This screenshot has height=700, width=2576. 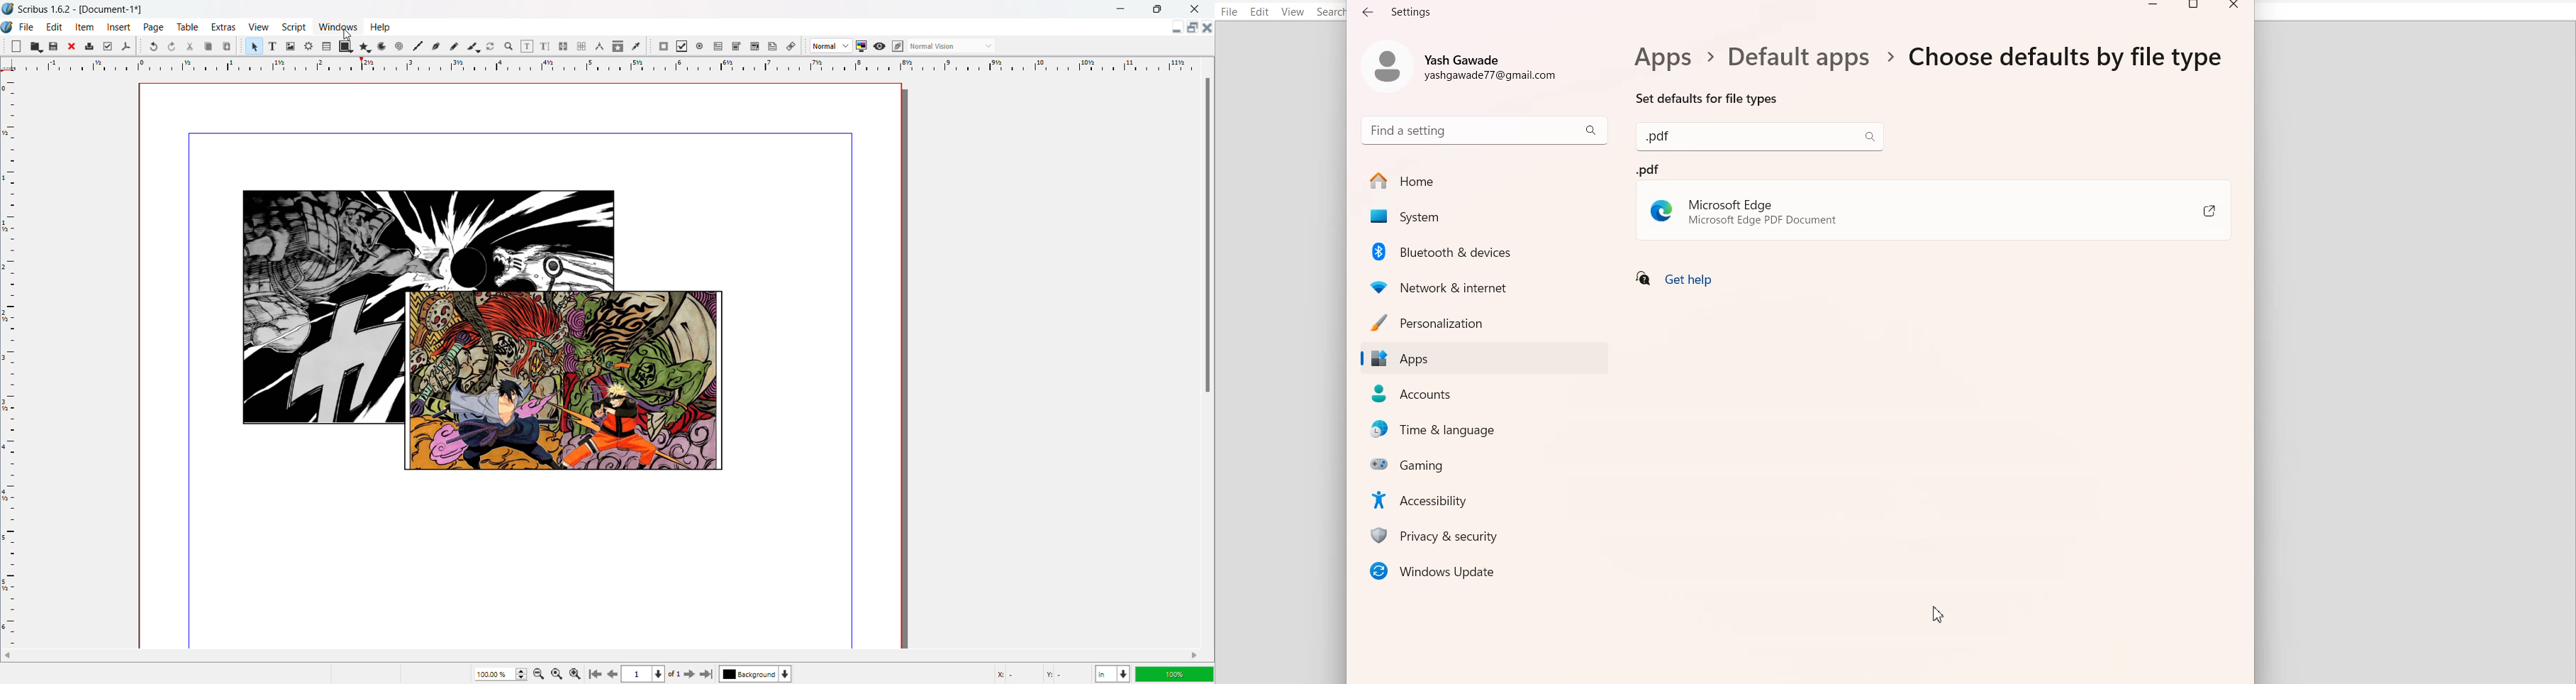 I want to click on preflight verifier, so click(x=108, y=46).